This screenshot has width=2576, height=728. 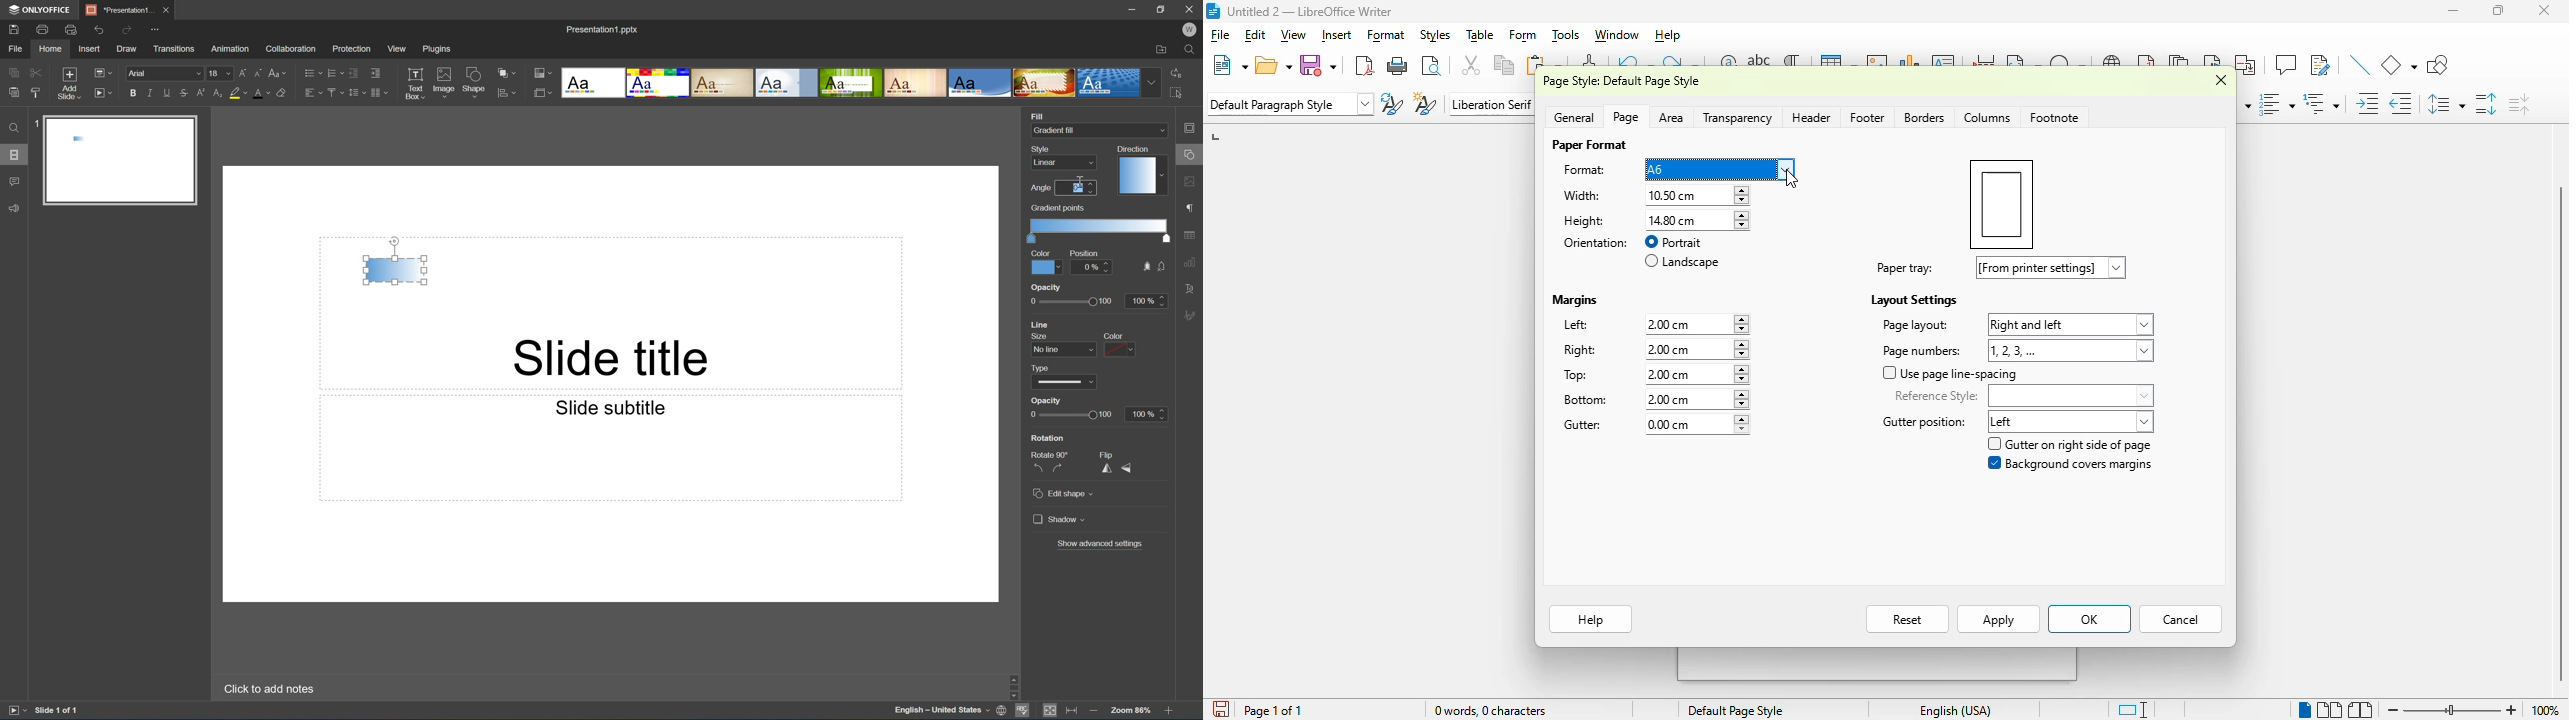 I want to click on new style from selection, so click(x=1426, y=103).